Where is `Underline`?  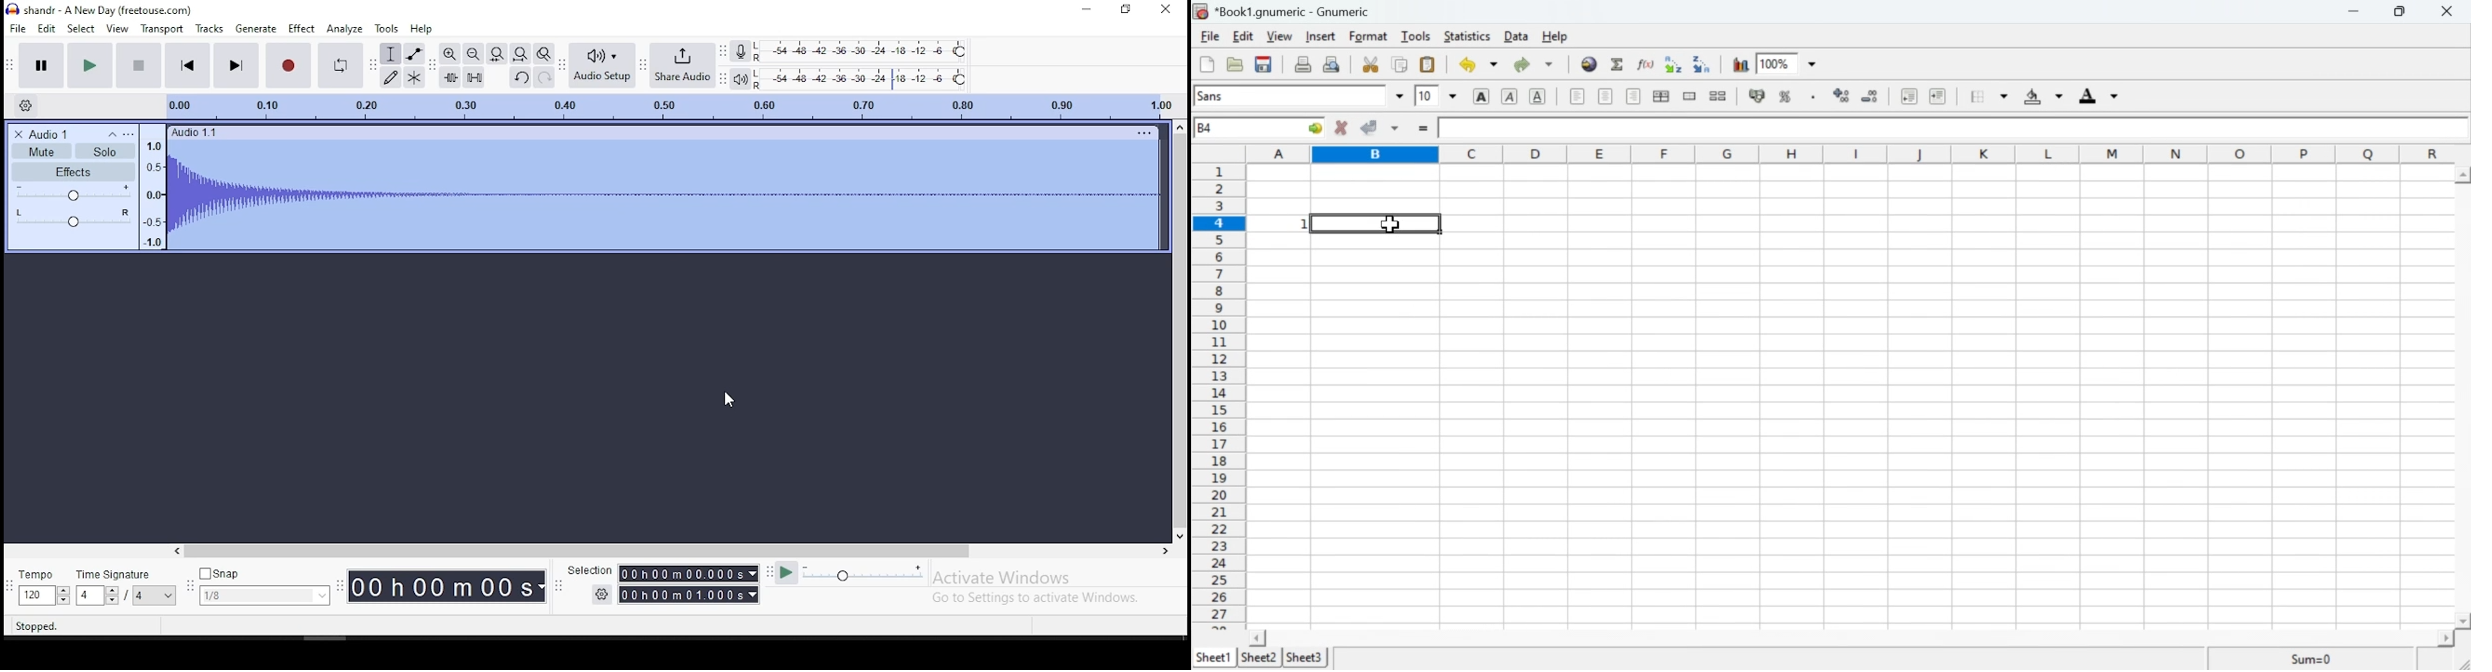
Underline is located at coordinates (1541, 97).